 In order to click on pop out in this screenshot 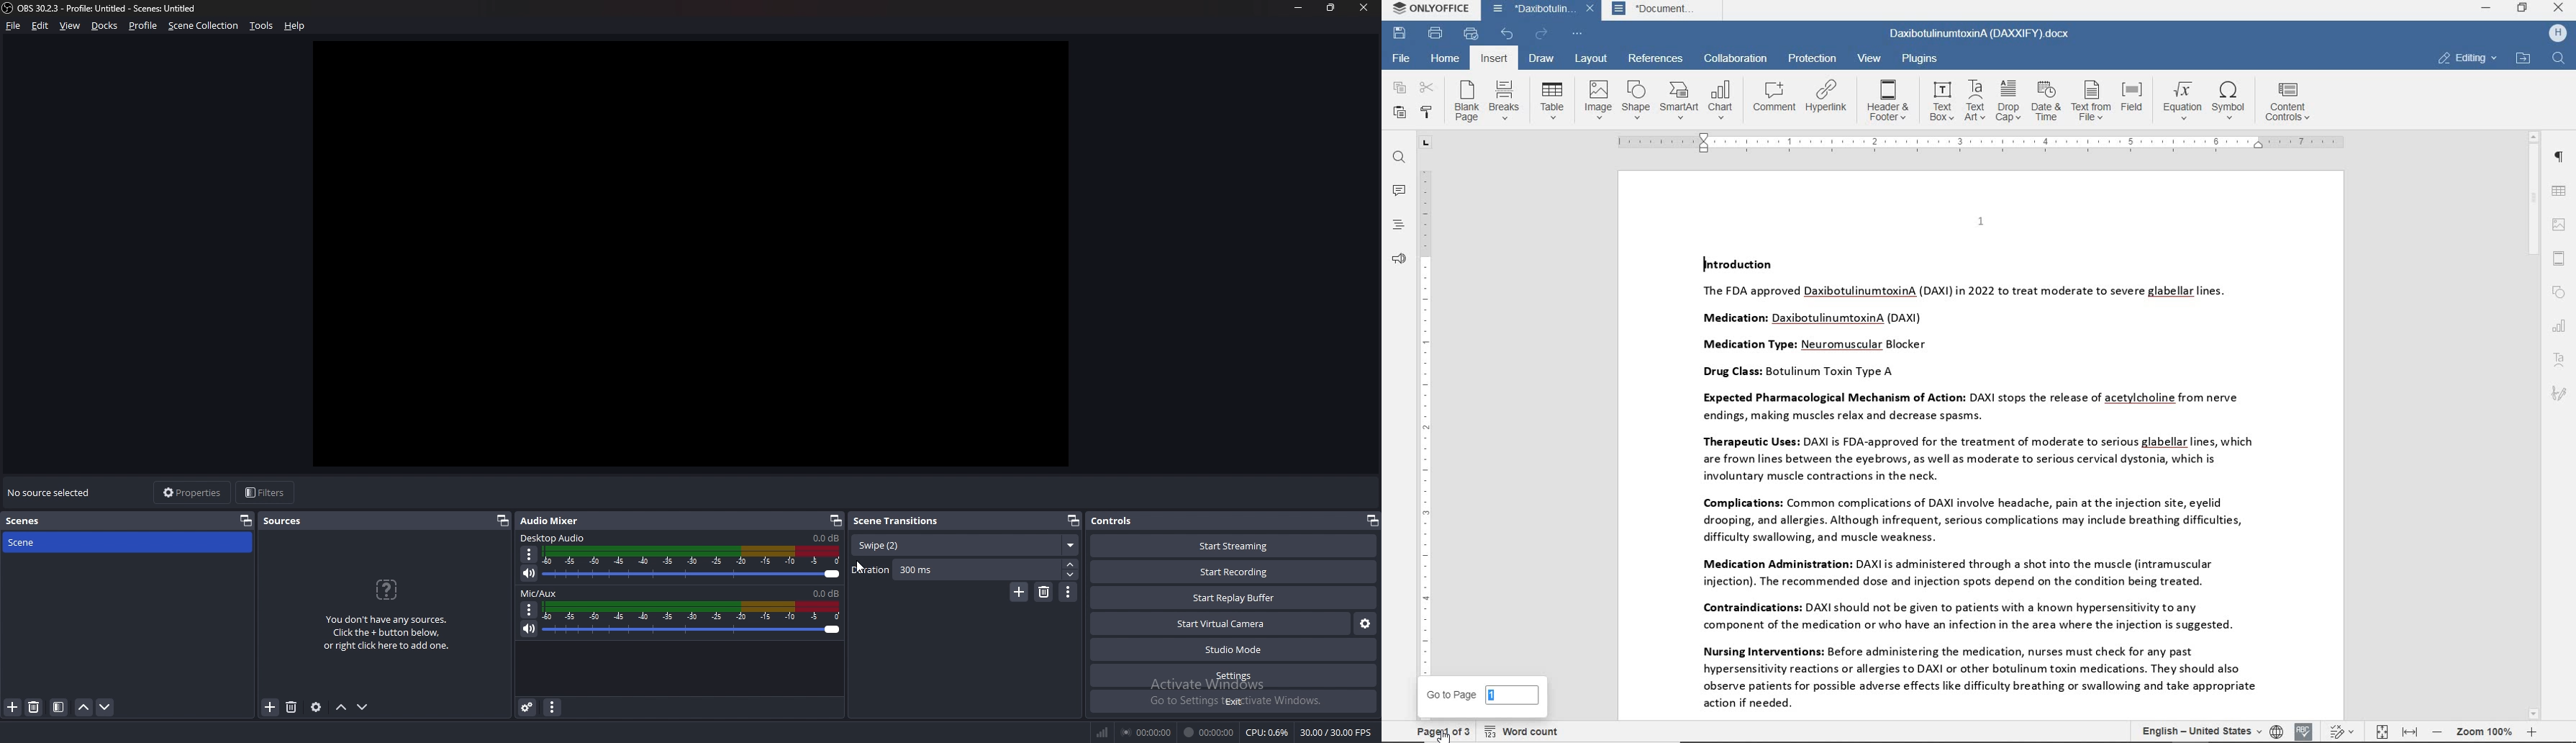, I will do `click(1074, 521)`.